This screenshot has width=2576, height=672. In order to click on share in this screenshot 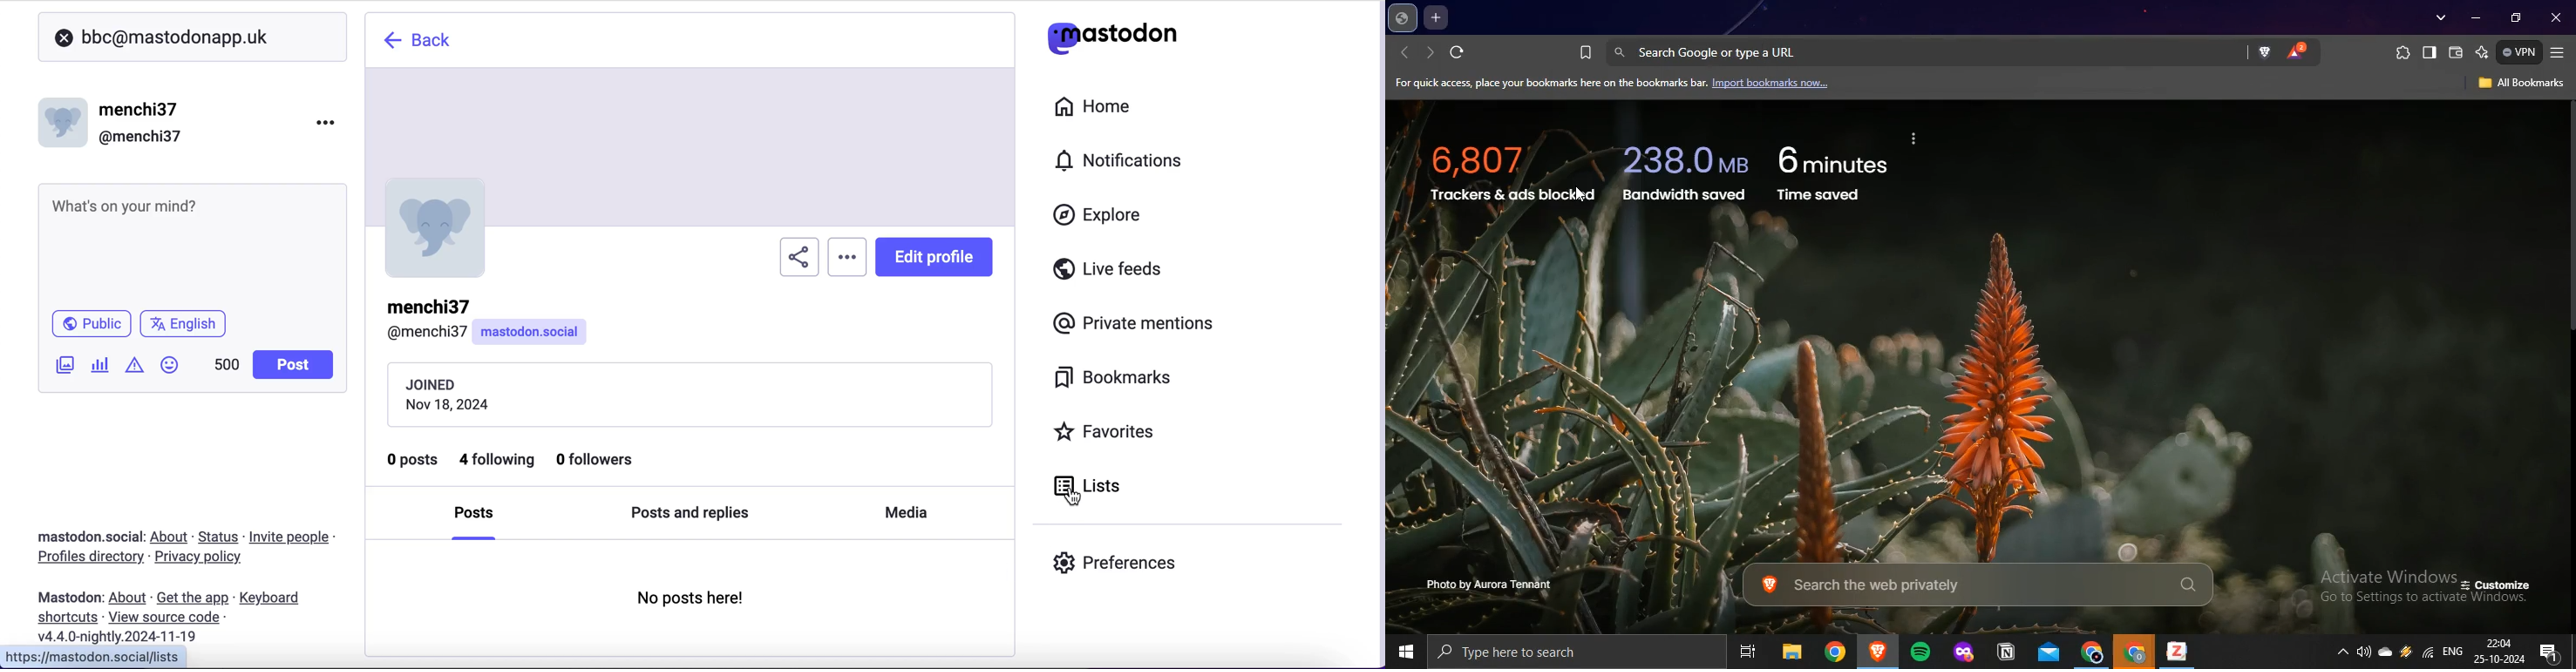, I will do `click(799, 258)`.